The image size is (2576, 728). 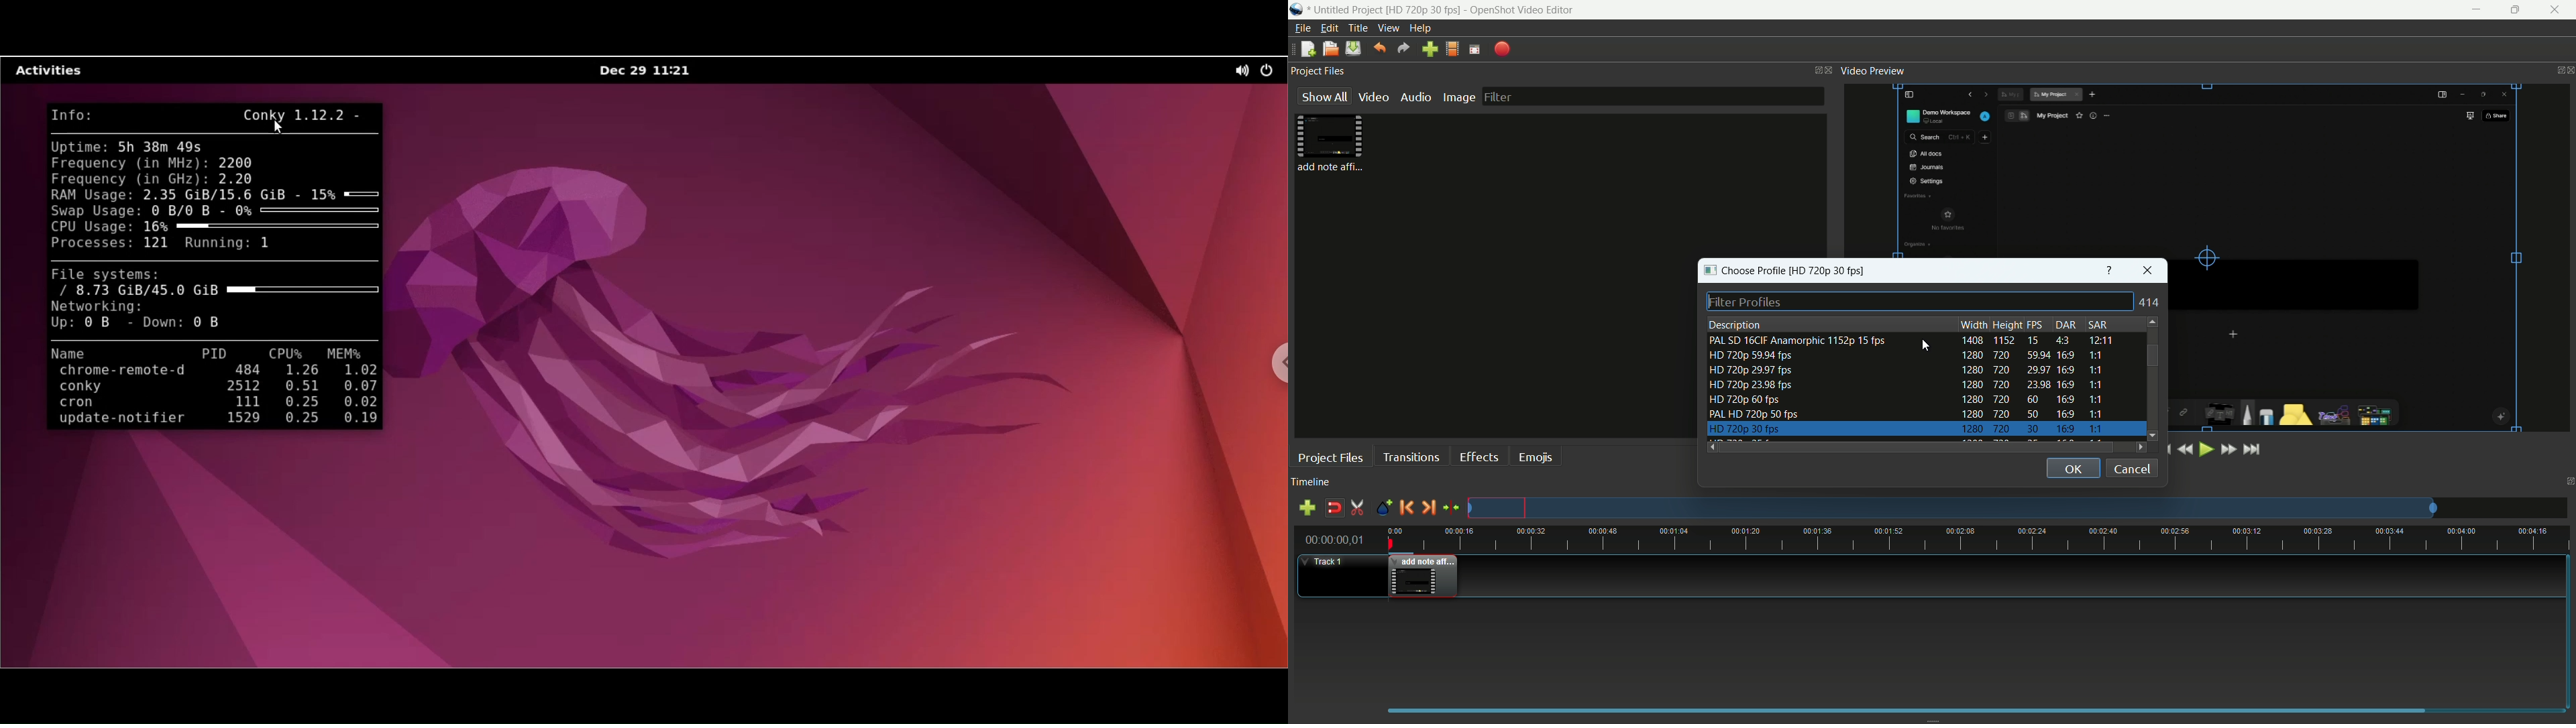 I want to click on profile-5, so click(x=1908, y=400).